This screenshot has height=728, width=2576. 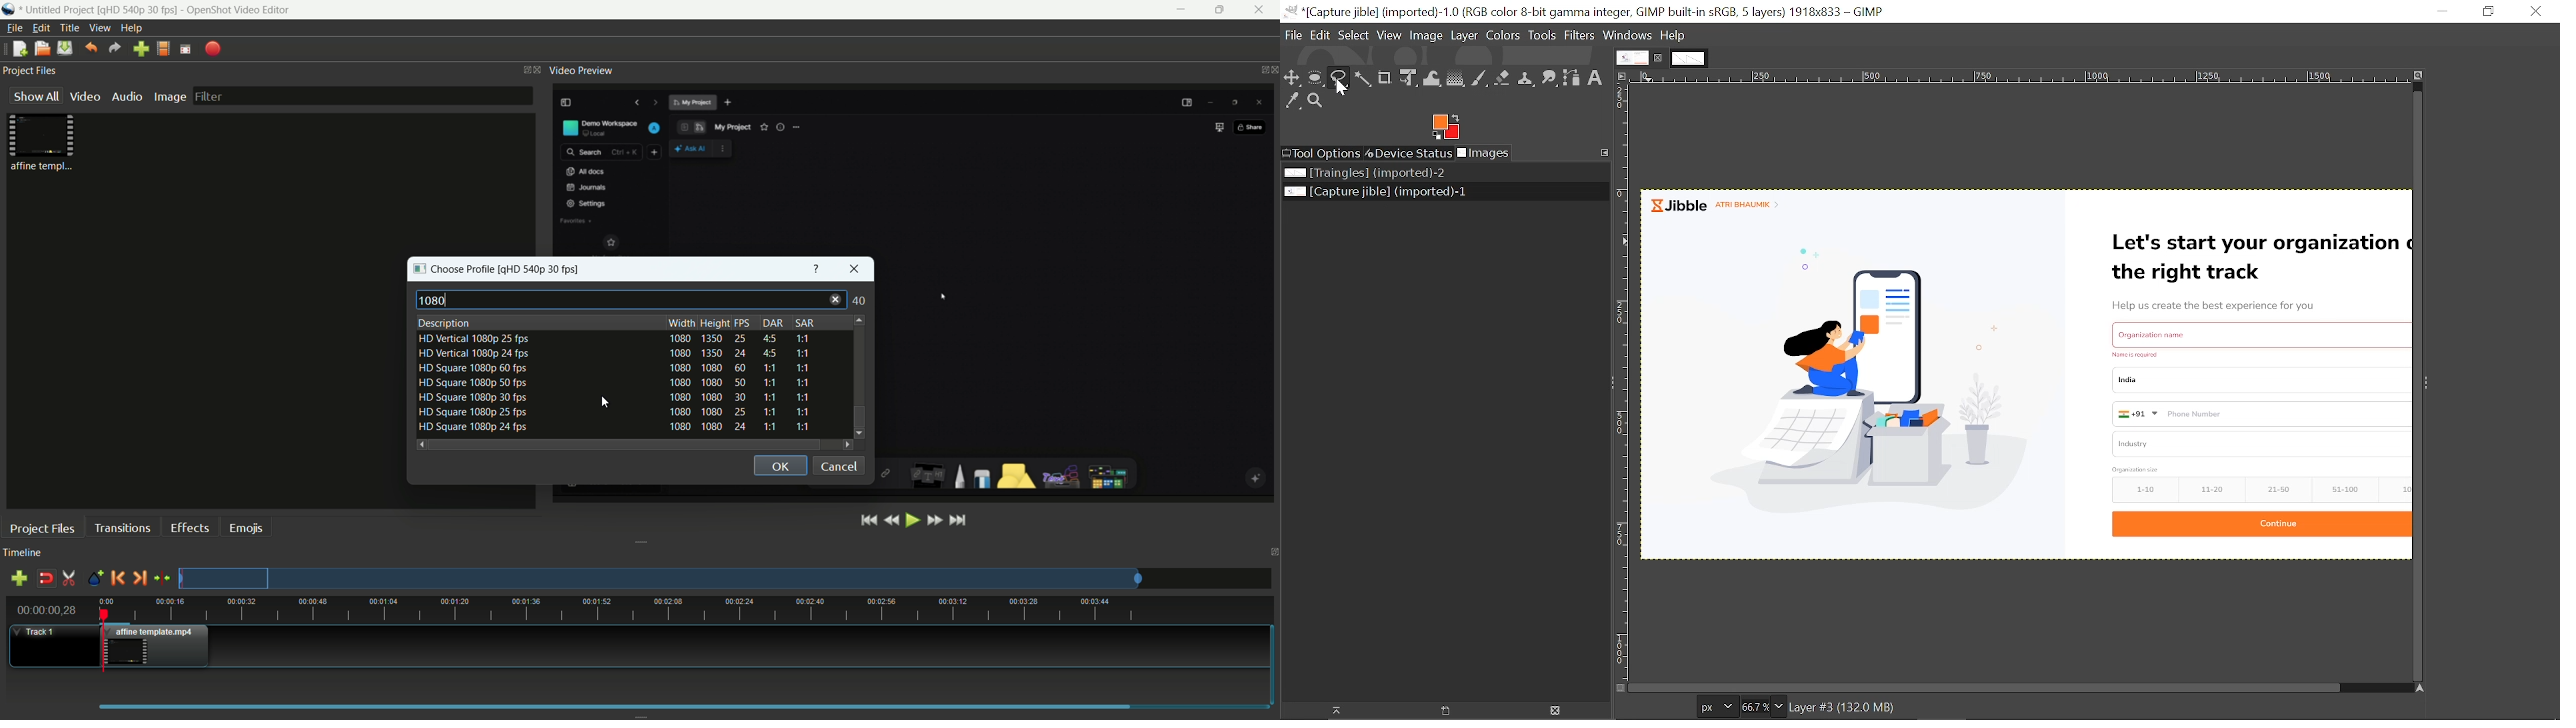 What do you see at coordinates (581, 70) in the screenshot?
I see `video preview` at bounding box center [581, 70].